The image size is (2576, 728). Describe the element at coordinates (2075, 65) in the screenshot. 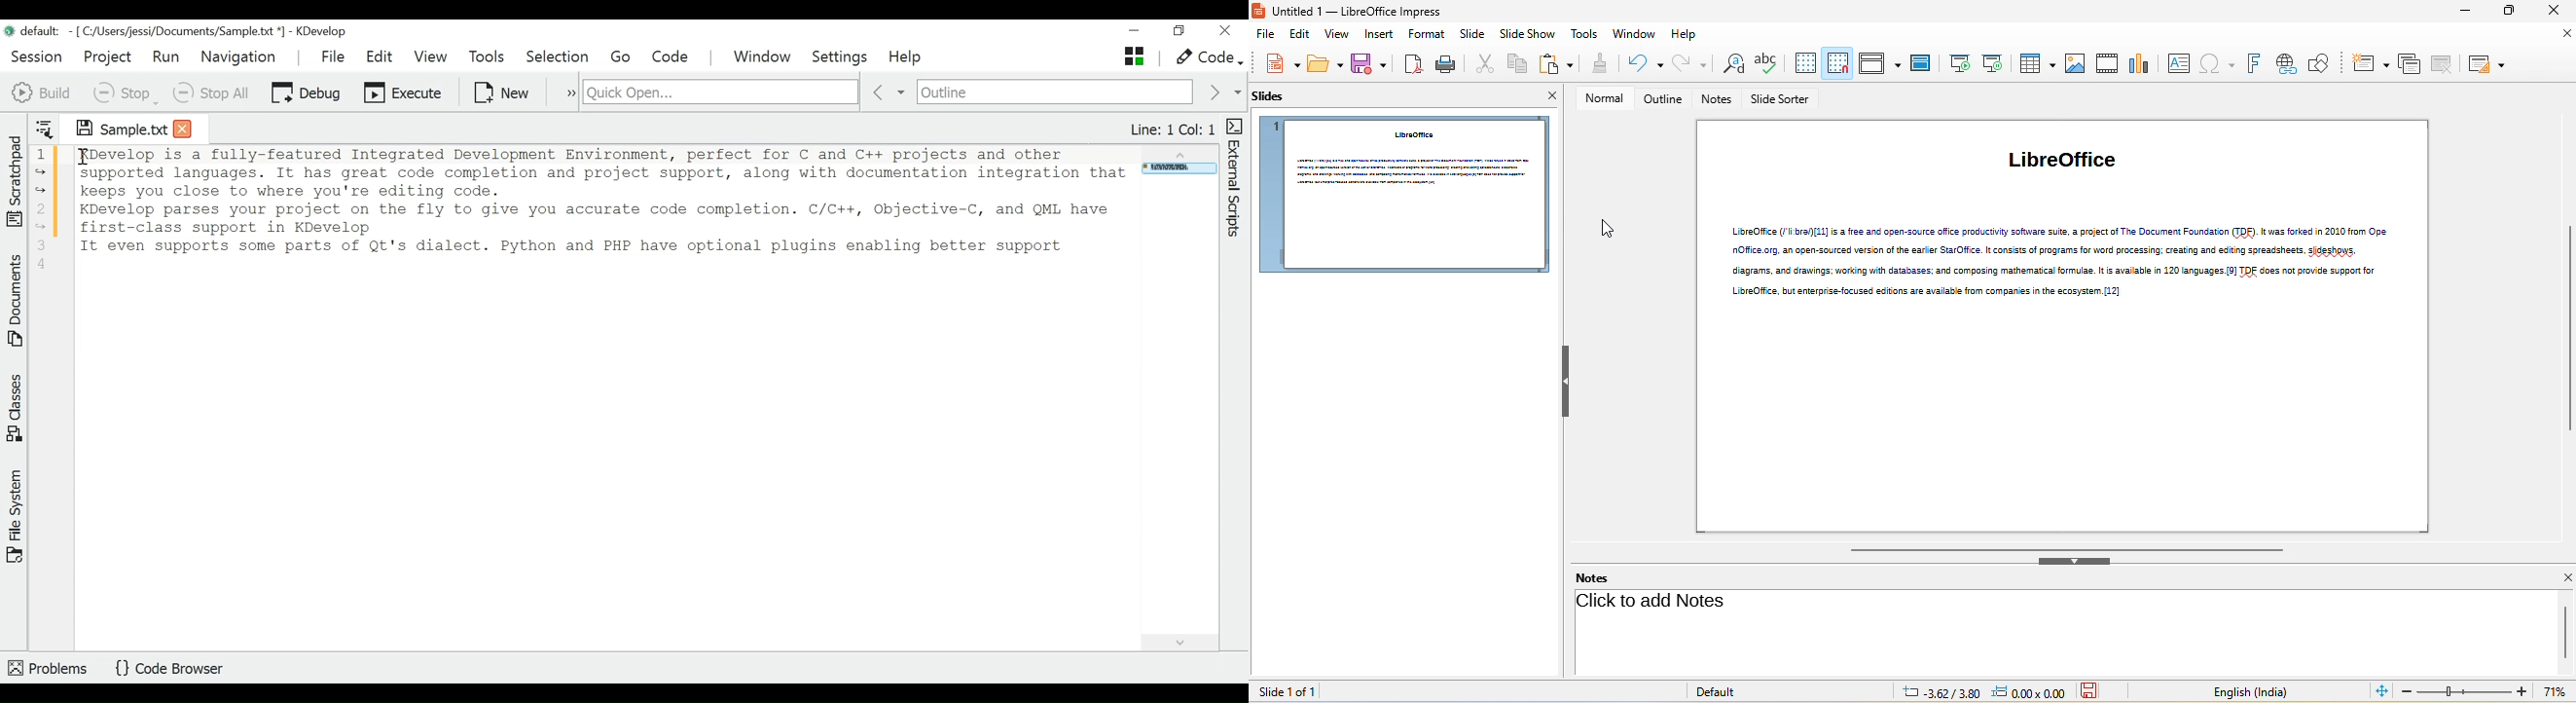

I see `image` at that location.